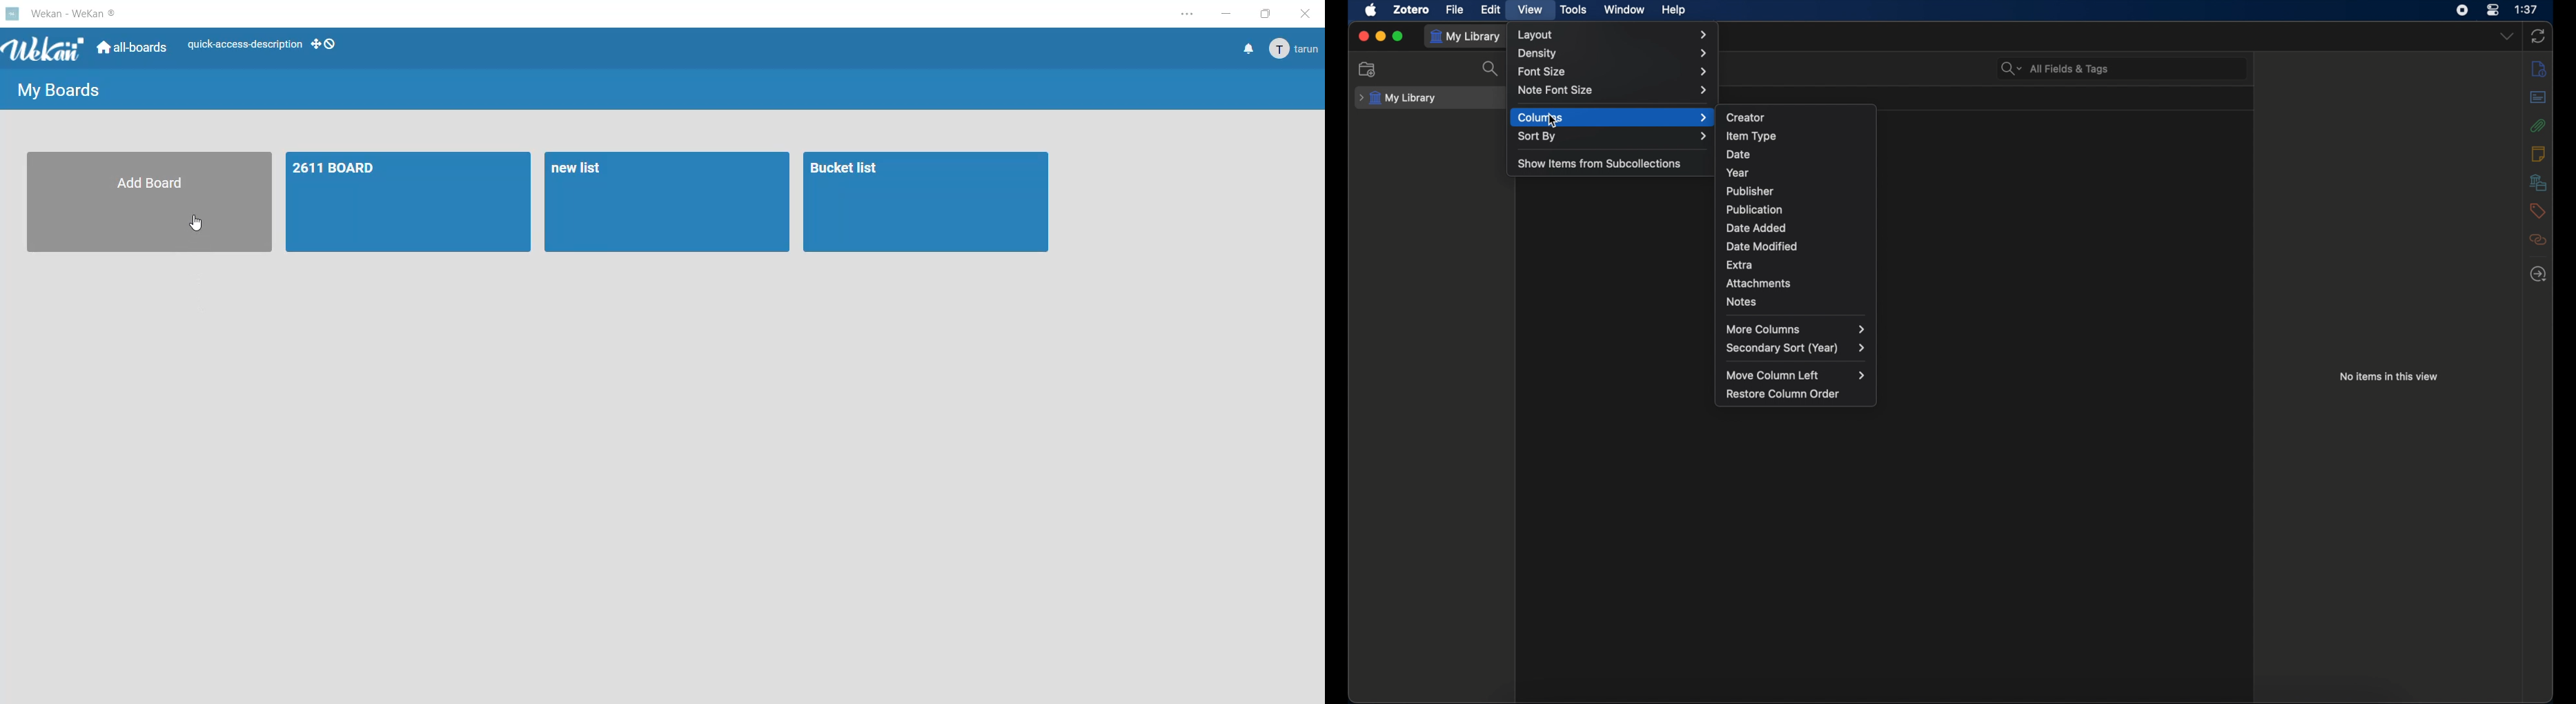 The image size is (2576, 728). What do you see at coordinates (198, 224) in the screenshot?
I see `cursor` at bounding box center [198, 224].